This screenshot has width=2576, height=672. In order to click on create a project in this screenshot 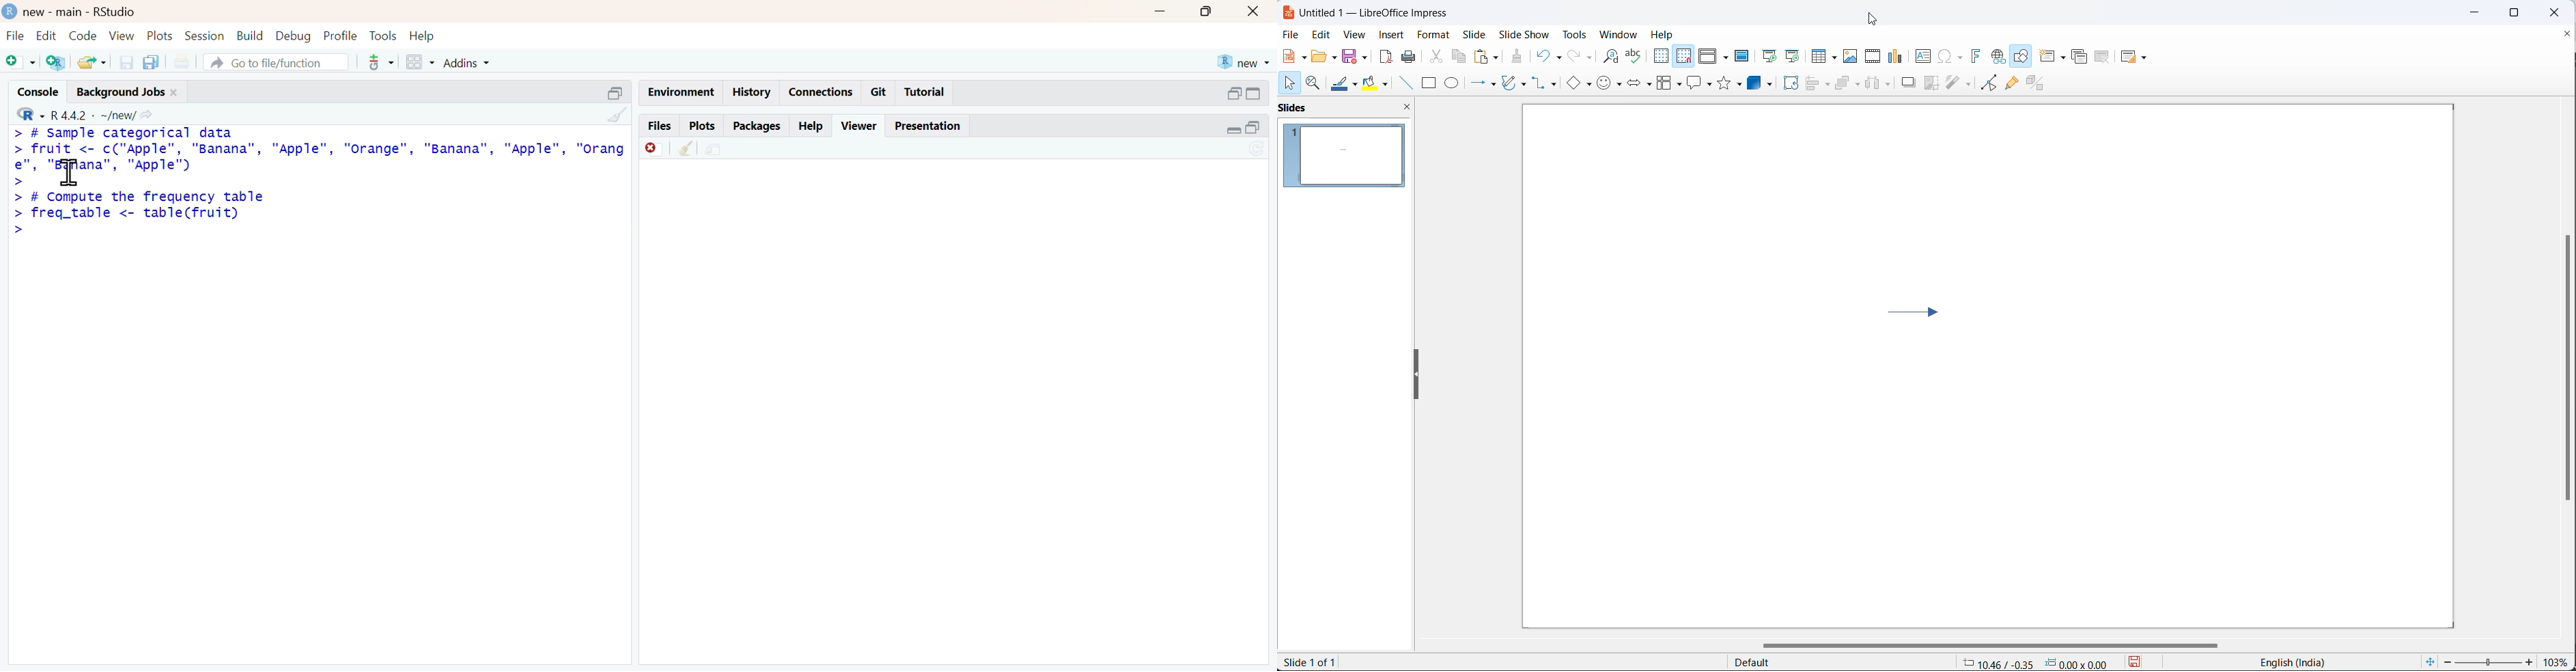, I will do `click(58, 63)`.